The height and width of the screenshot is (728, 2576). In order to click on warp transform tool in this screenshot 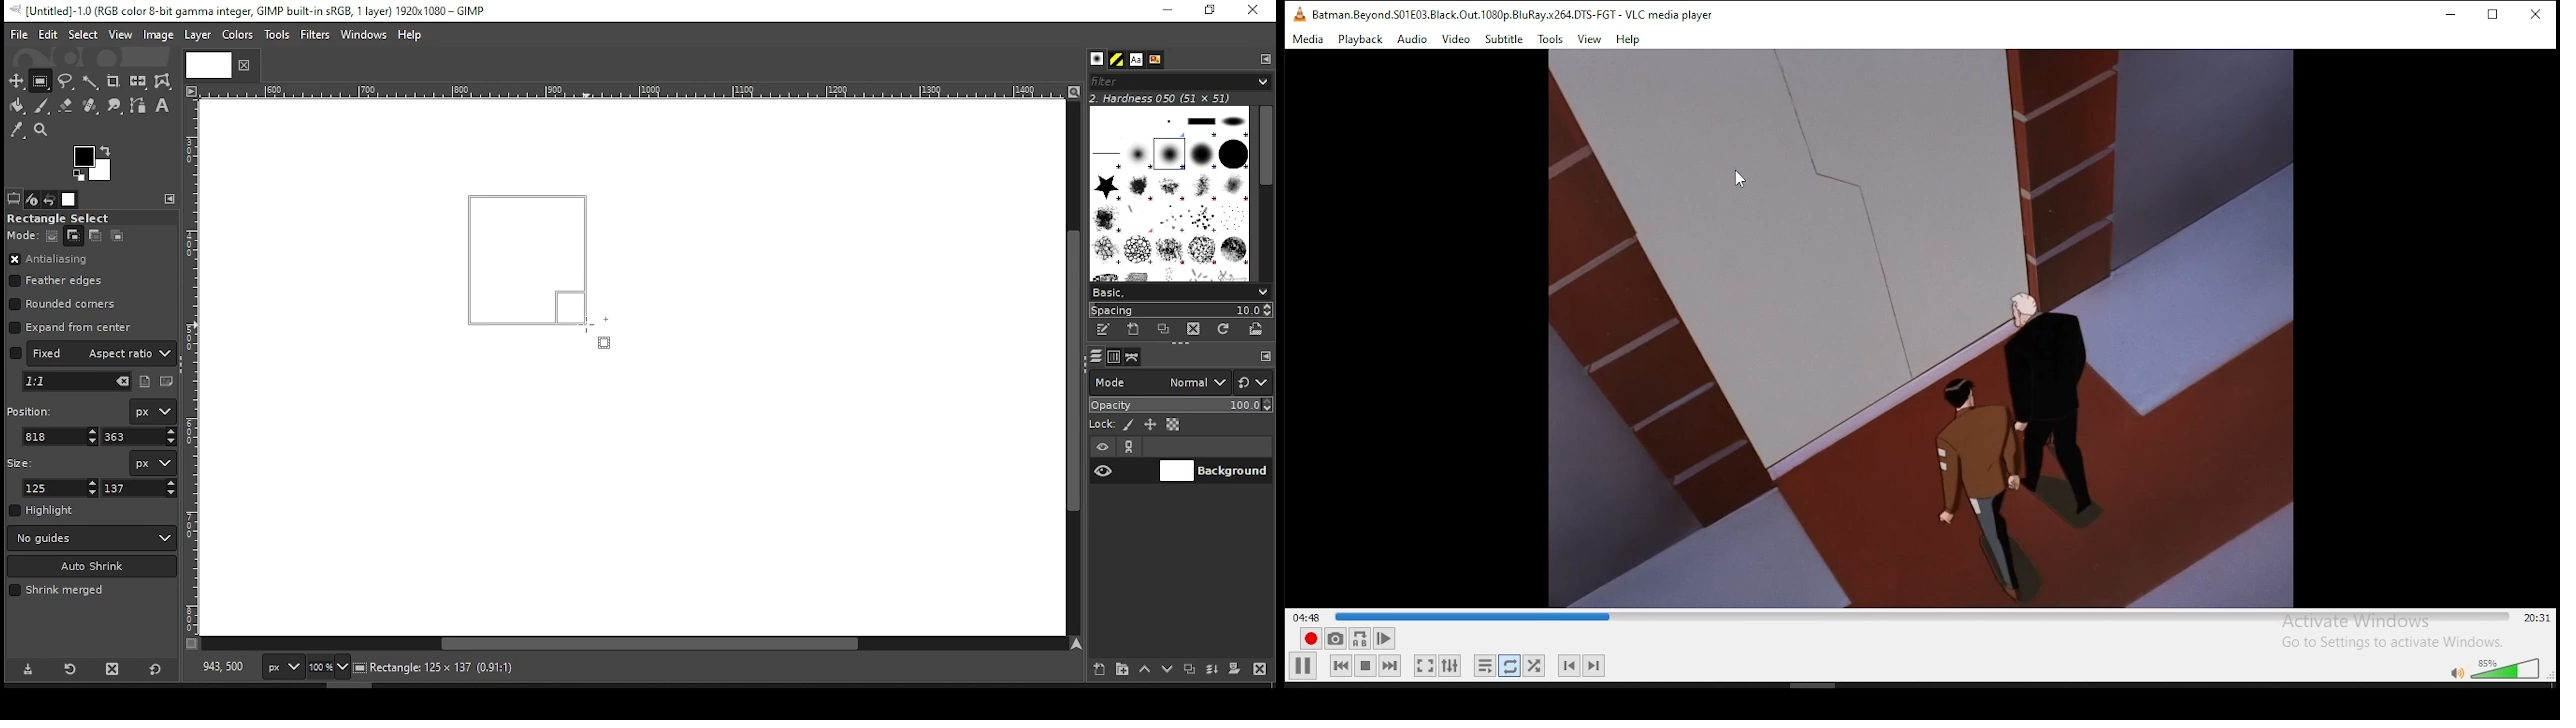, I will do `click(162, 82)`.